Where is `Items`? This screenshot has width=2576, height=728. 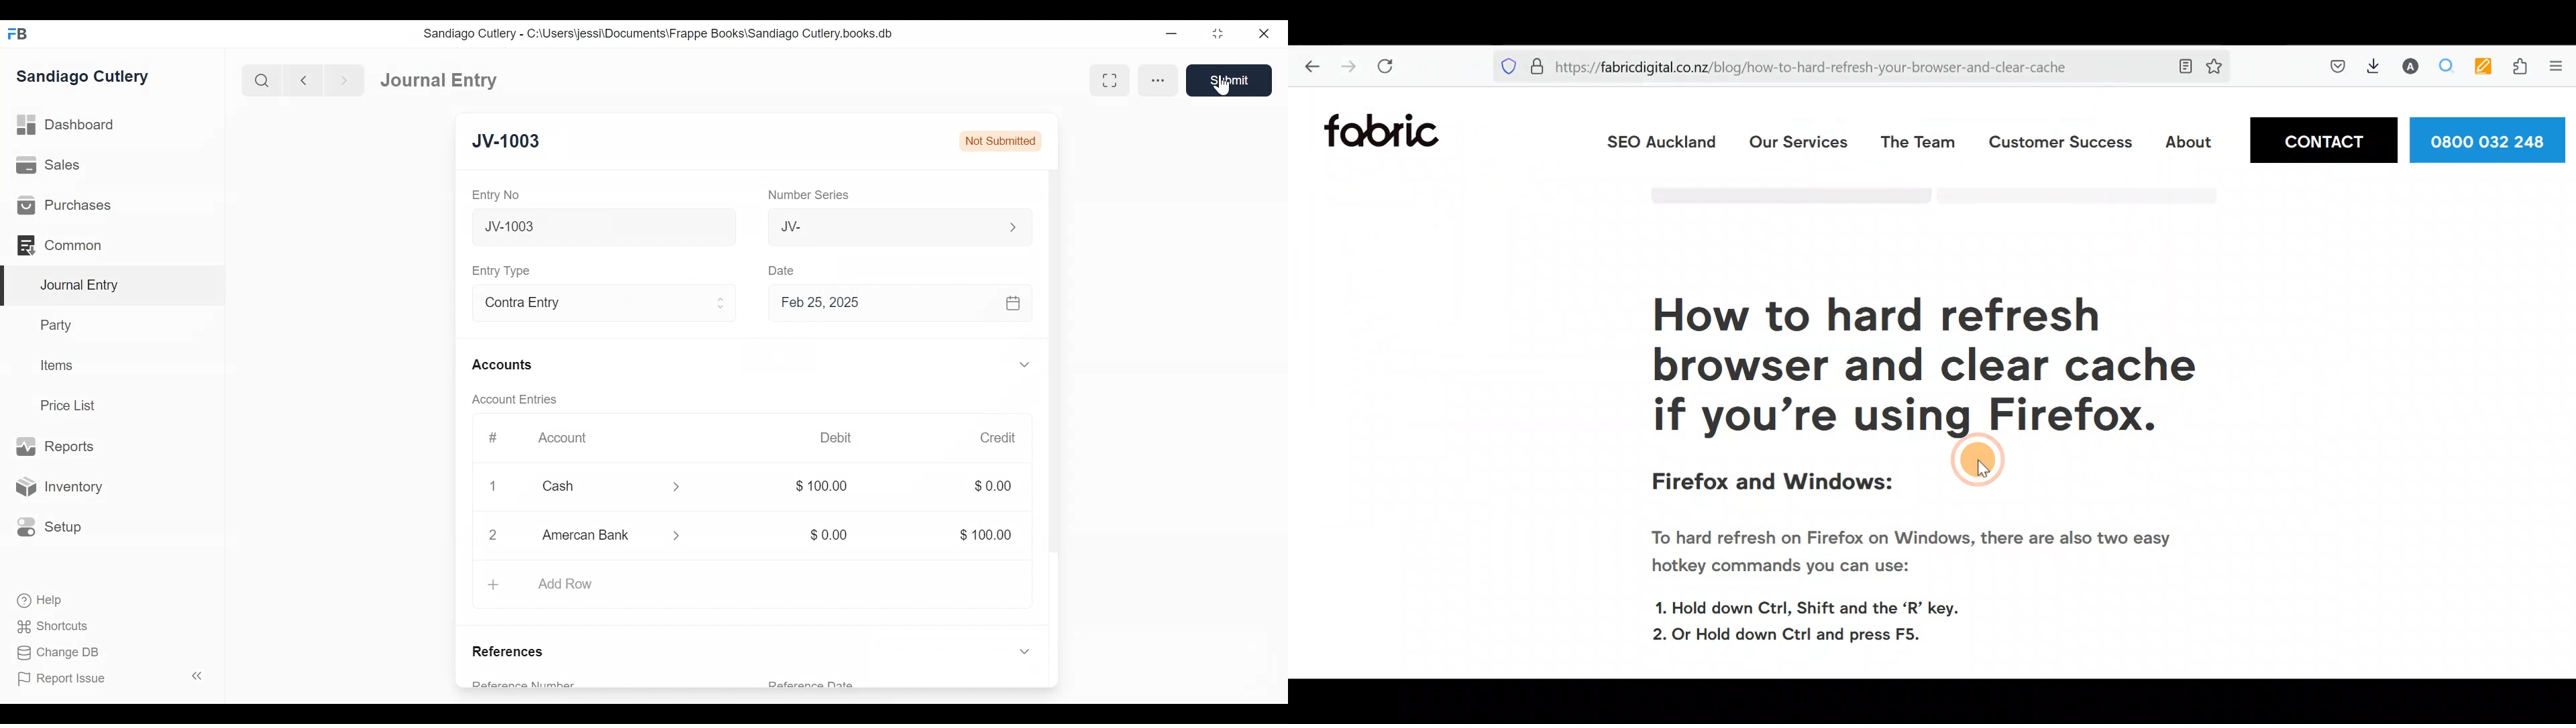 Items is located at coordinates (58, 367).